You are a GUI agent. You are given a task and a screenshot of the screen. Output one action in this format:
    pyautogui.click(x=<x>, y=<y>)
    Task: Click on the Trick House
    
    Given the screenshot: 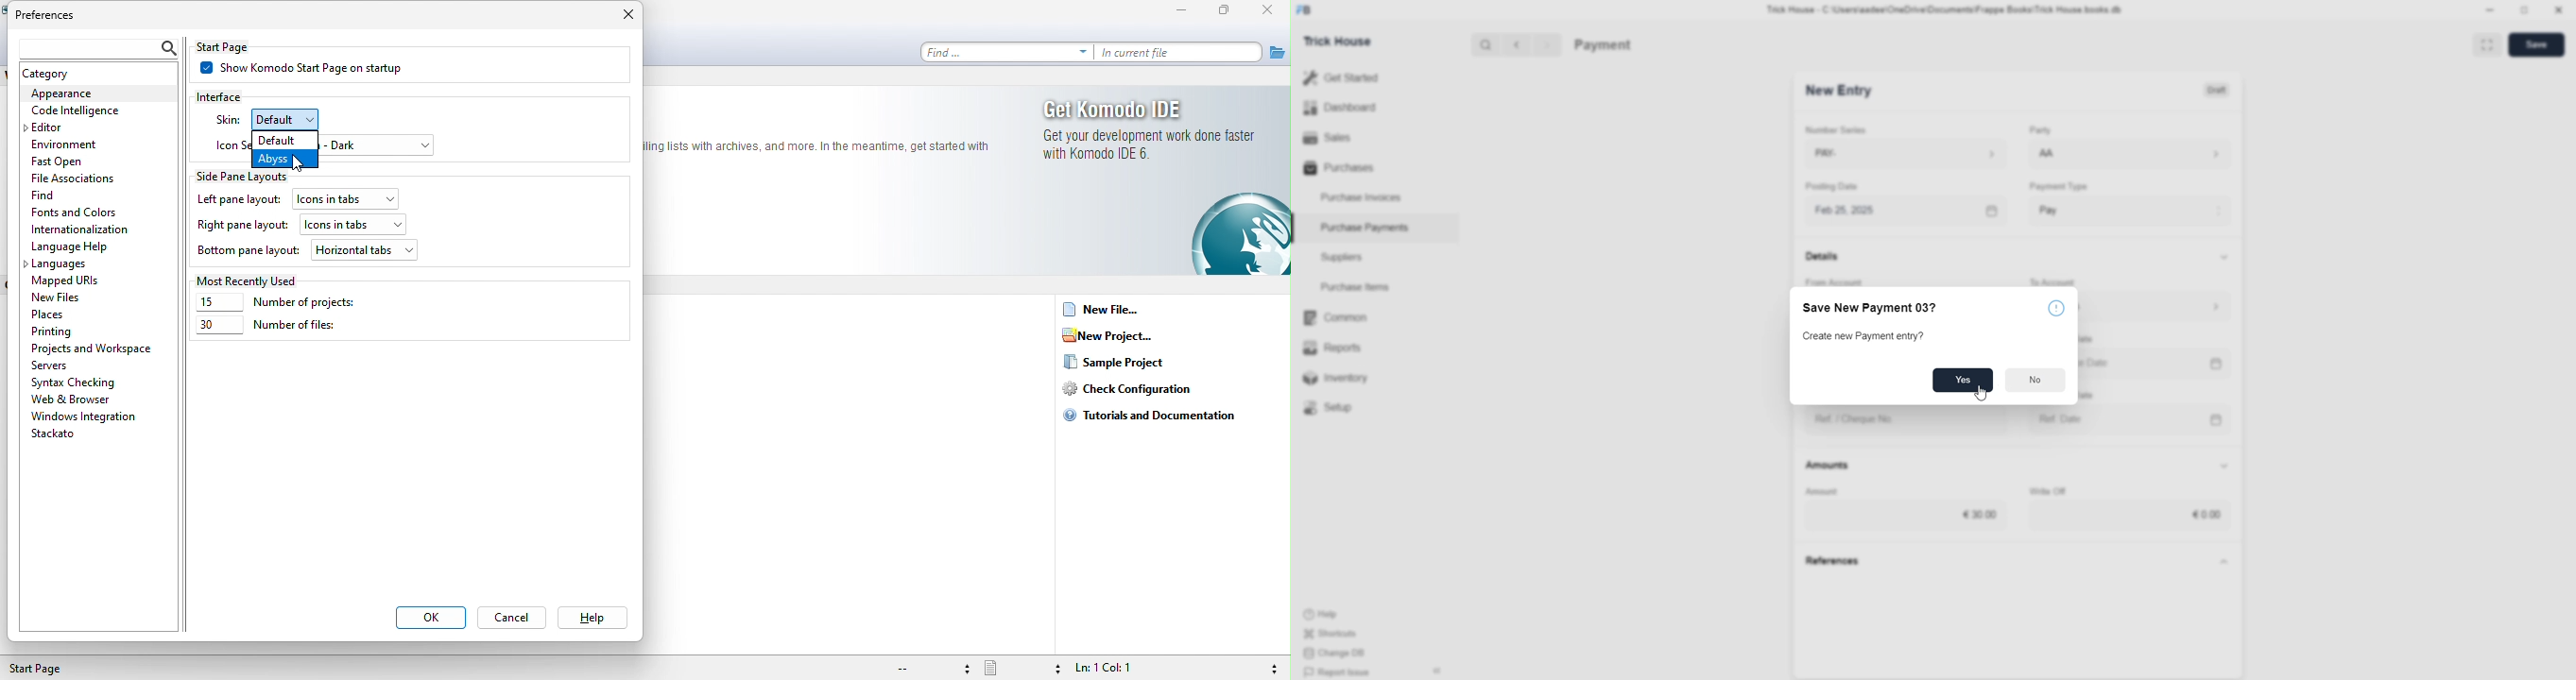 What is the action you would take?
    pyautogui.click(x=1333, y=40)
    